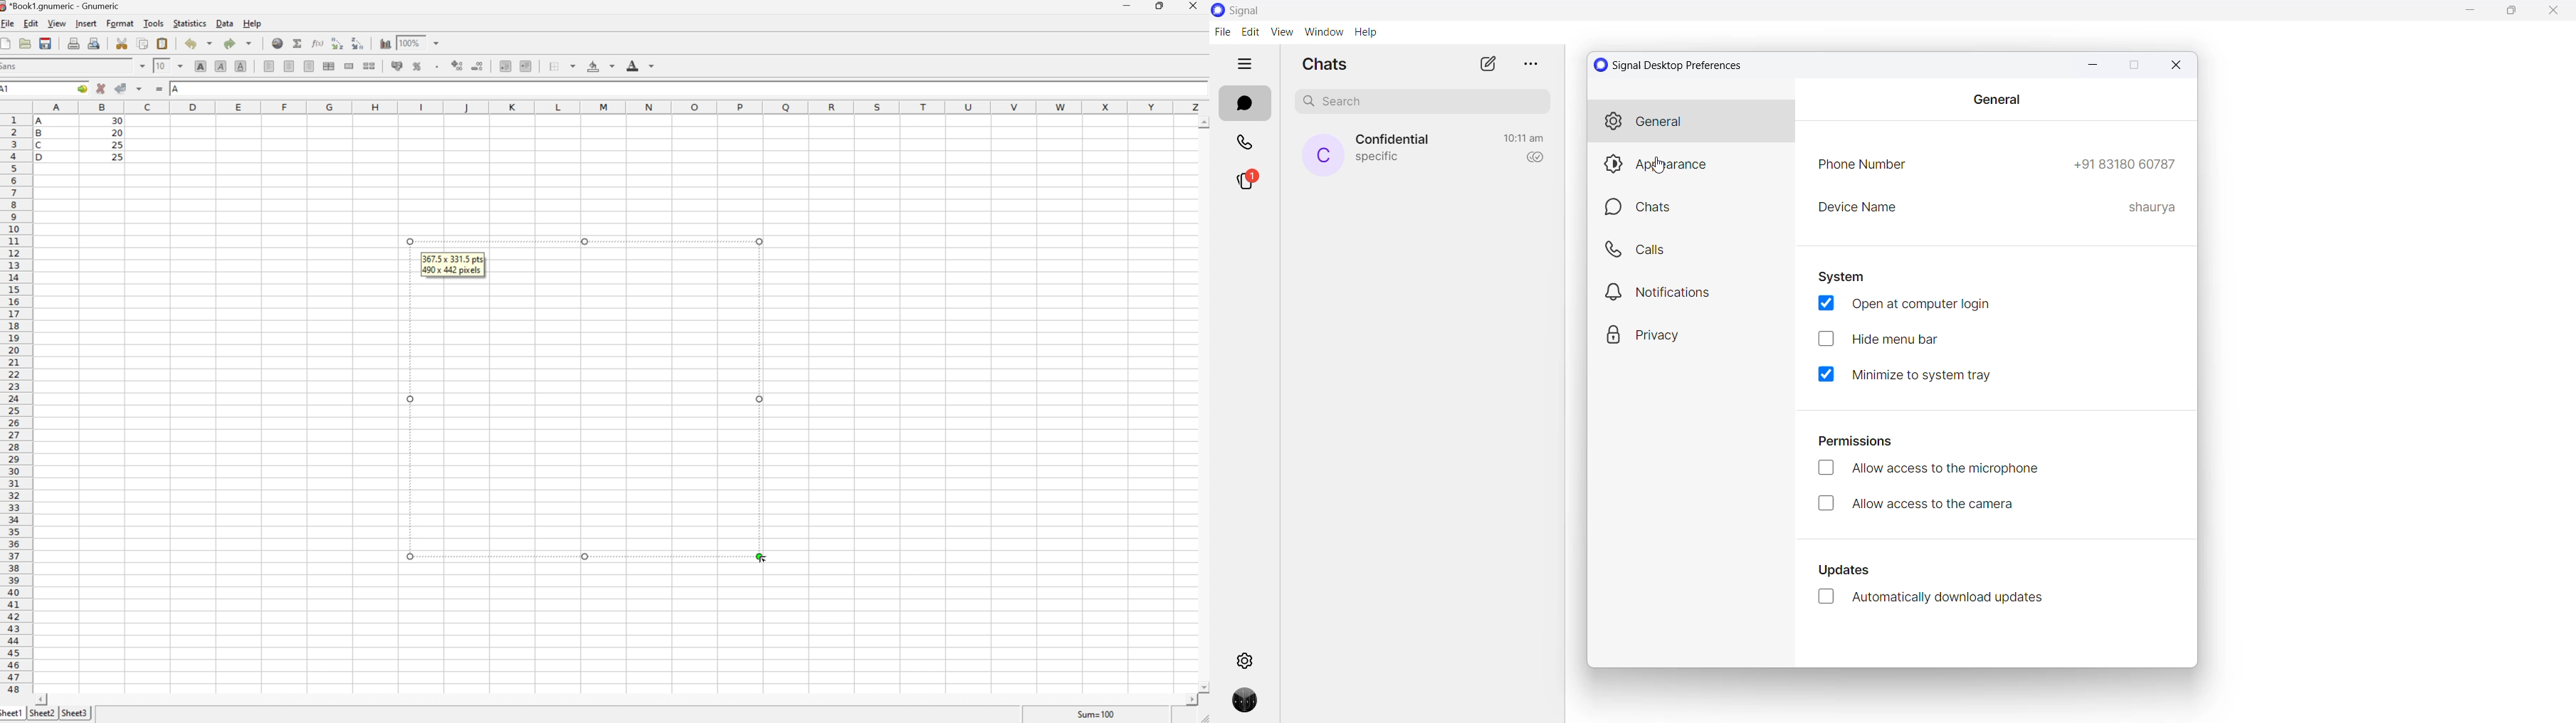 This screenshot has width=2576, height=728. Describe the element at coordinates (1660, 166) in the screenshot. I see `cursor` at that location.